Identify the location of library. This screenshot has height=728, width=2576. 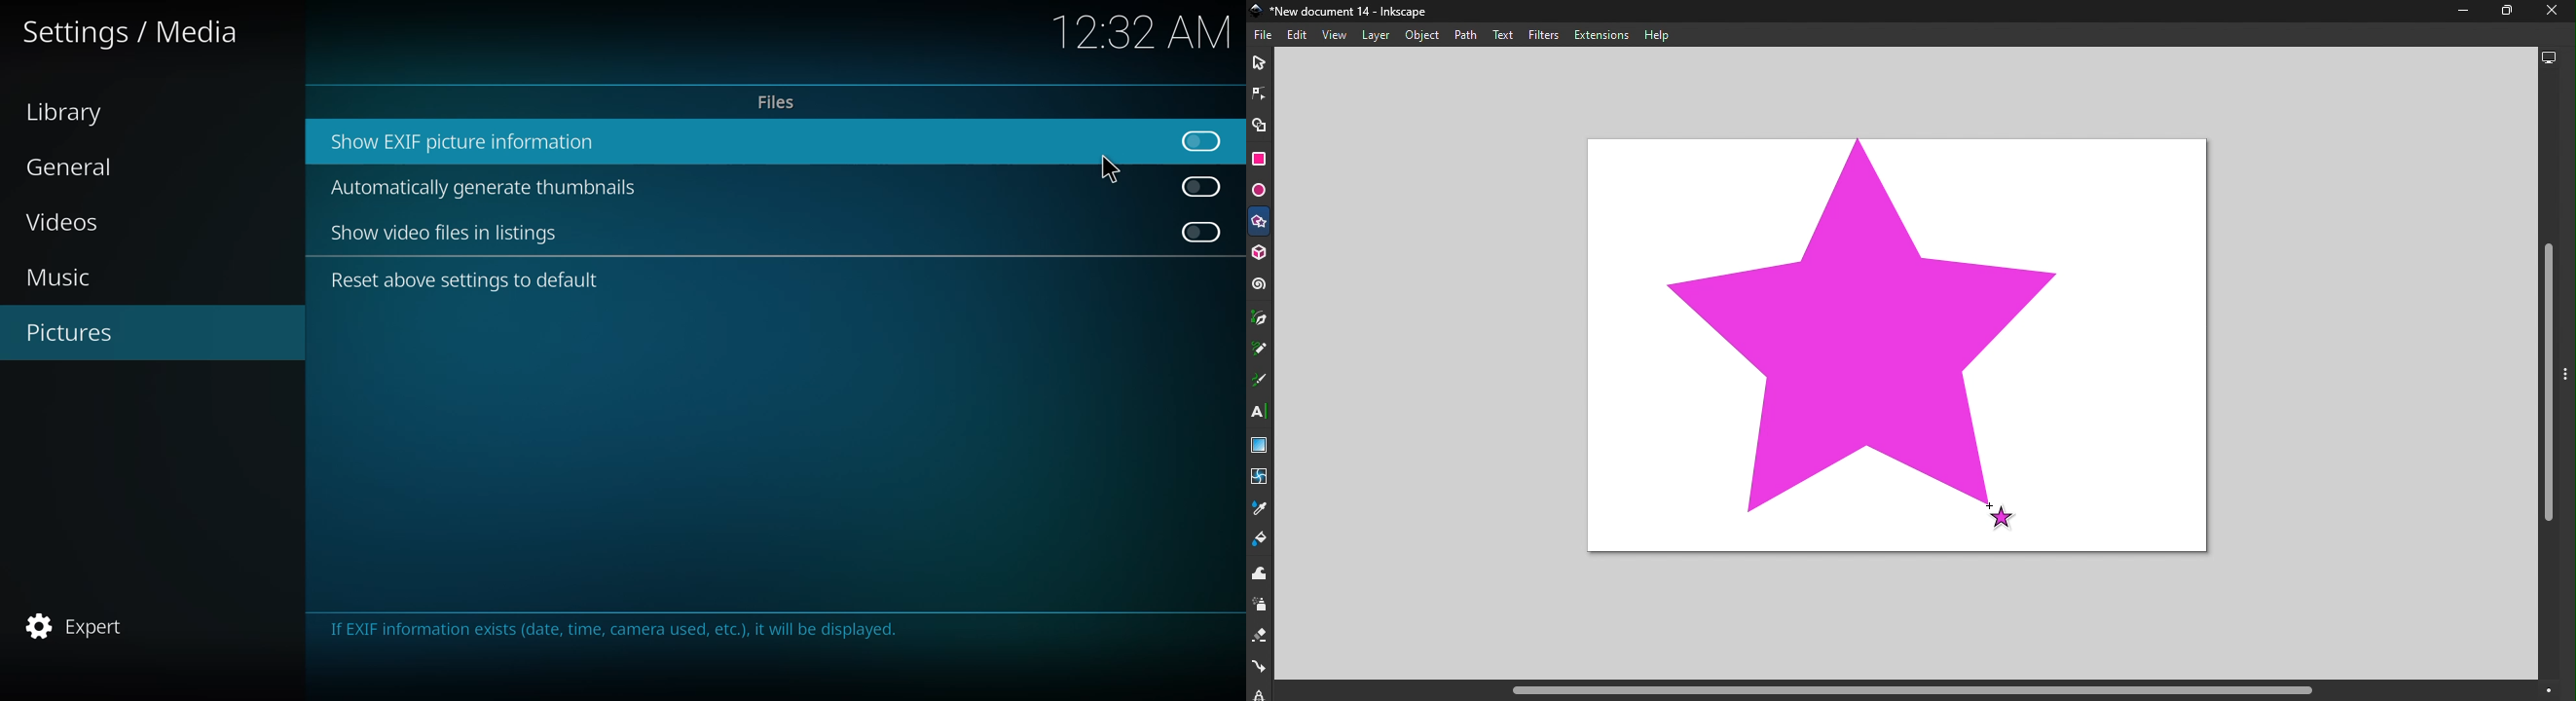
(73, 111).